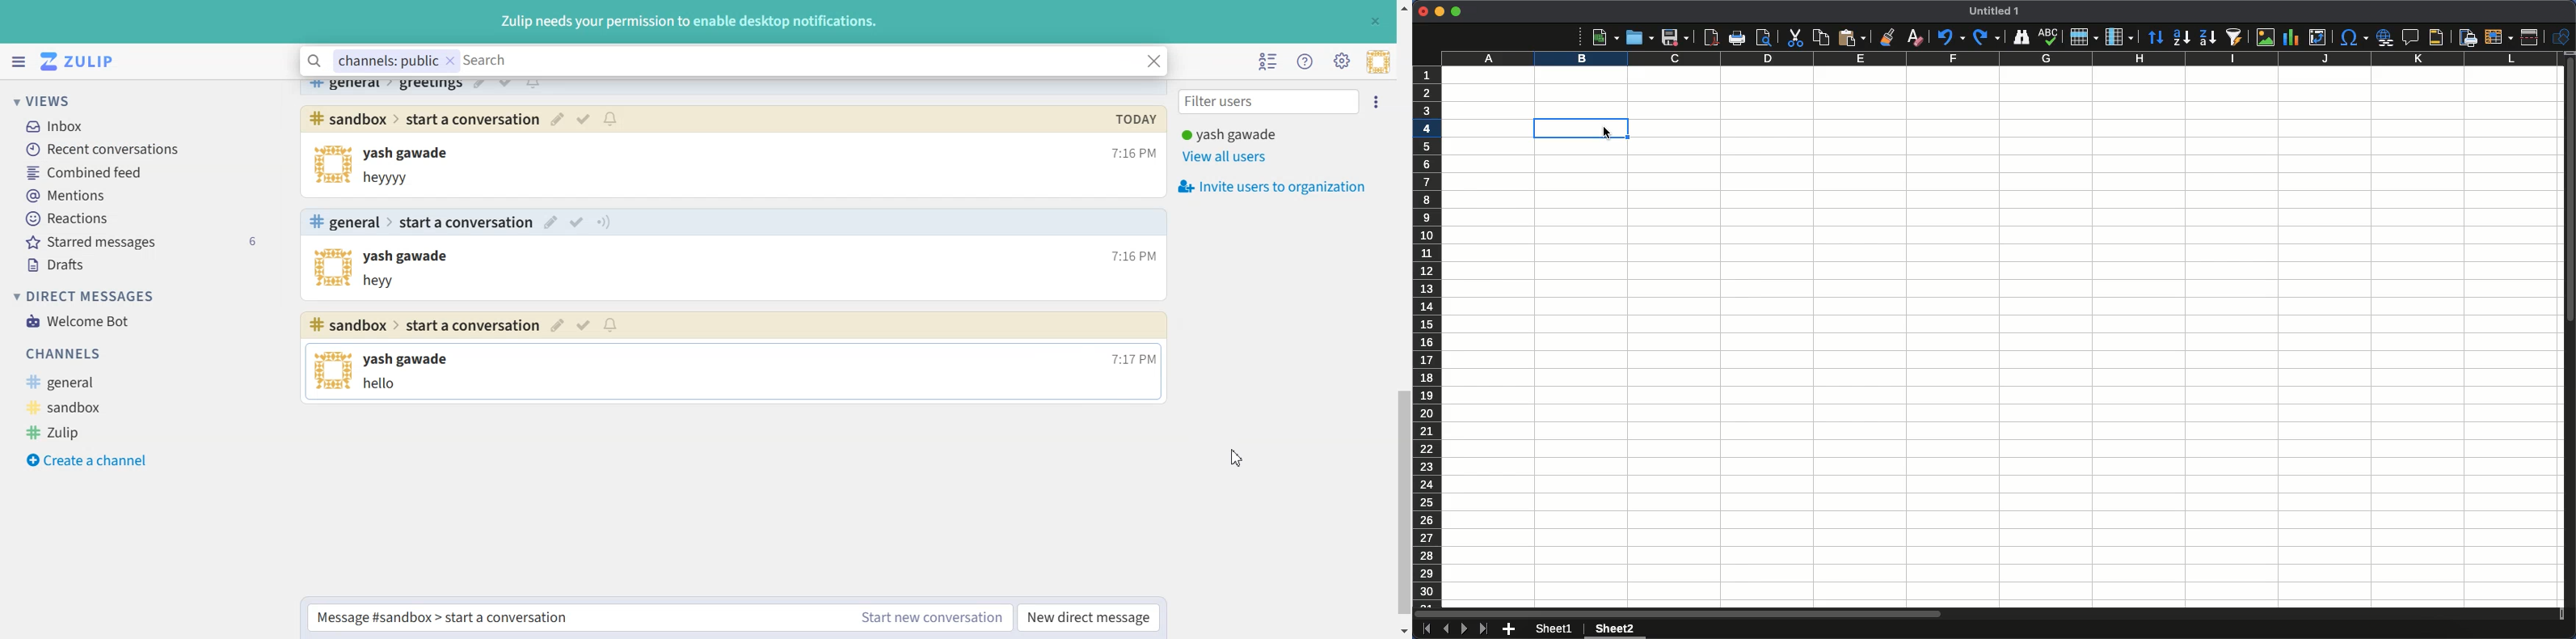  Describe the element at coordinates (1483, 628) in the screenshot. I see `Last sheet` at that location.